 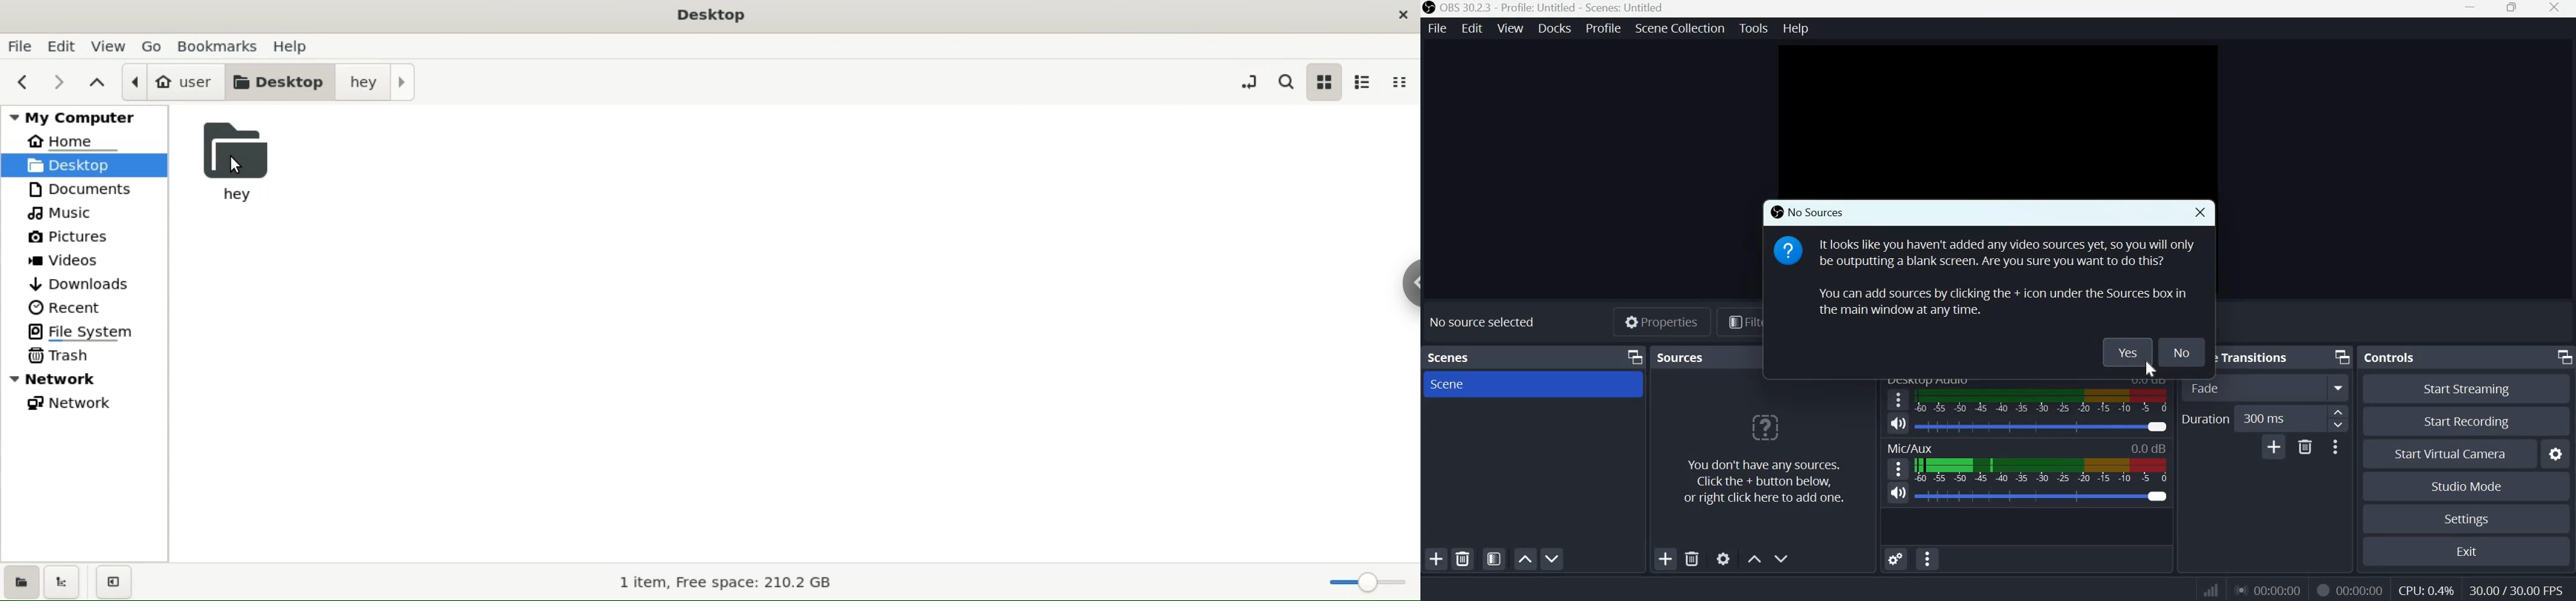 What do you see at coordinates (1370, 583) in the screenshot?
I see `zoom` at bounding box center [1370, 583].